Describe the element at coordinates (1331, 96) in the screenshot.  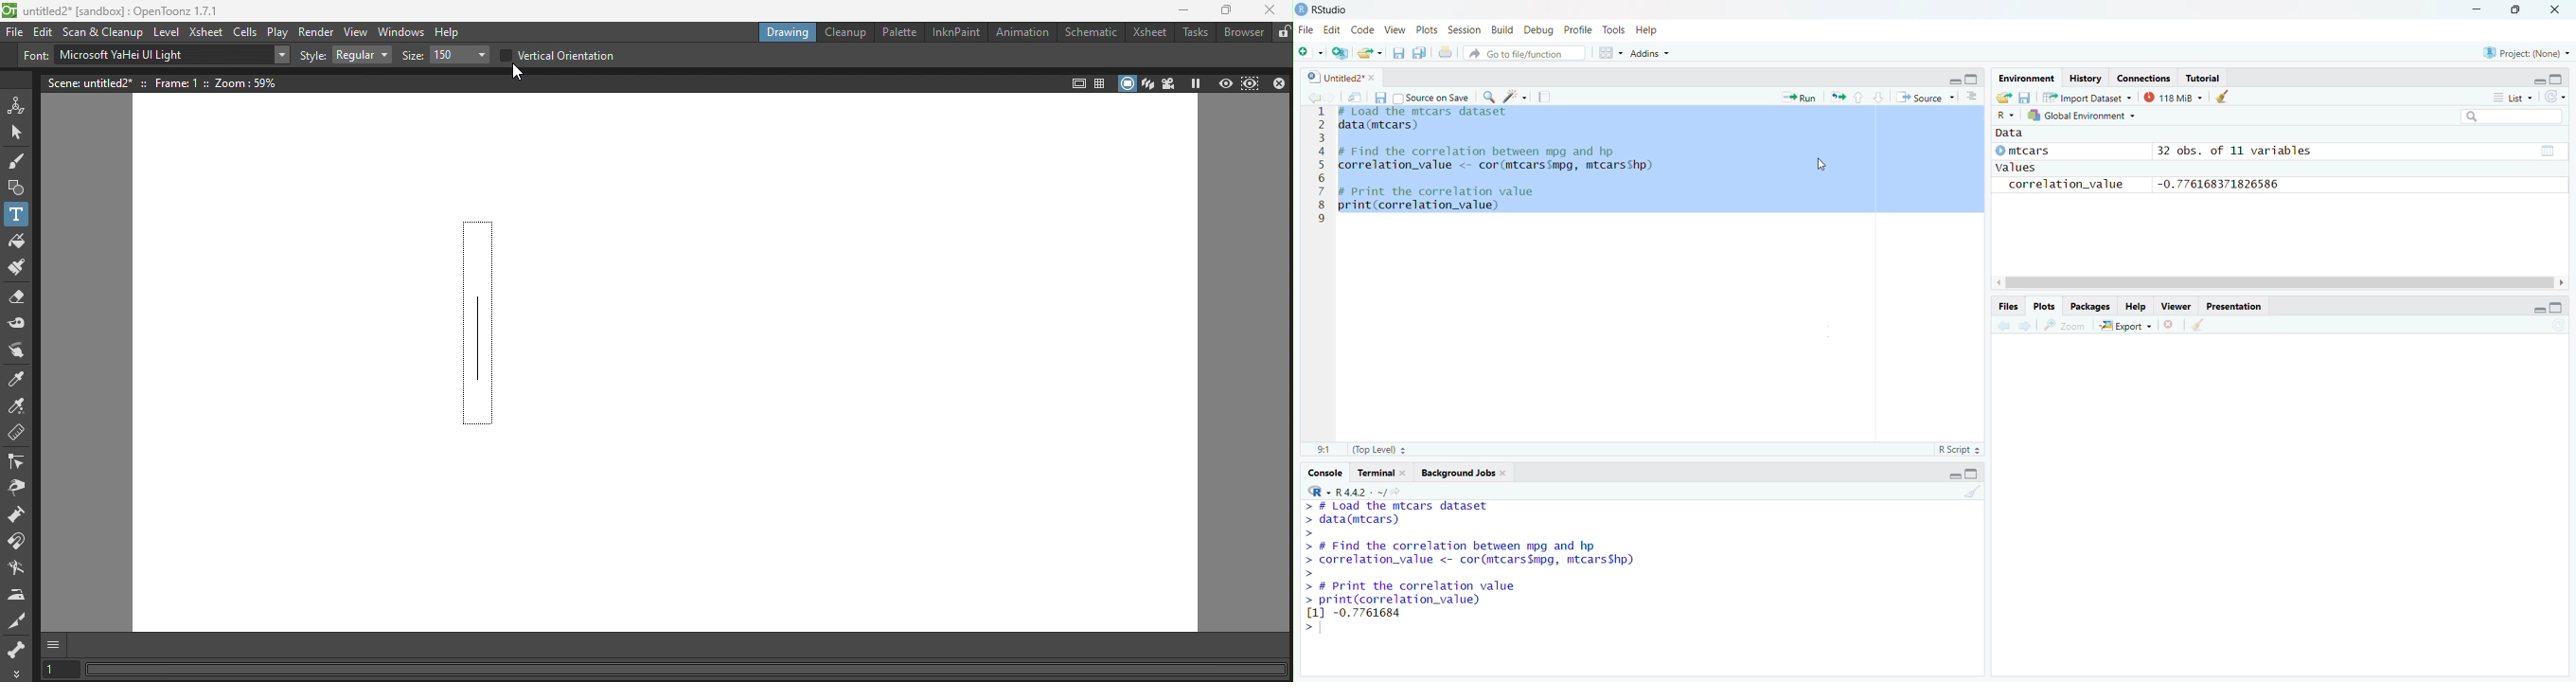
I see `Go forward to the next source location (Ctrl + F10)` at that location.